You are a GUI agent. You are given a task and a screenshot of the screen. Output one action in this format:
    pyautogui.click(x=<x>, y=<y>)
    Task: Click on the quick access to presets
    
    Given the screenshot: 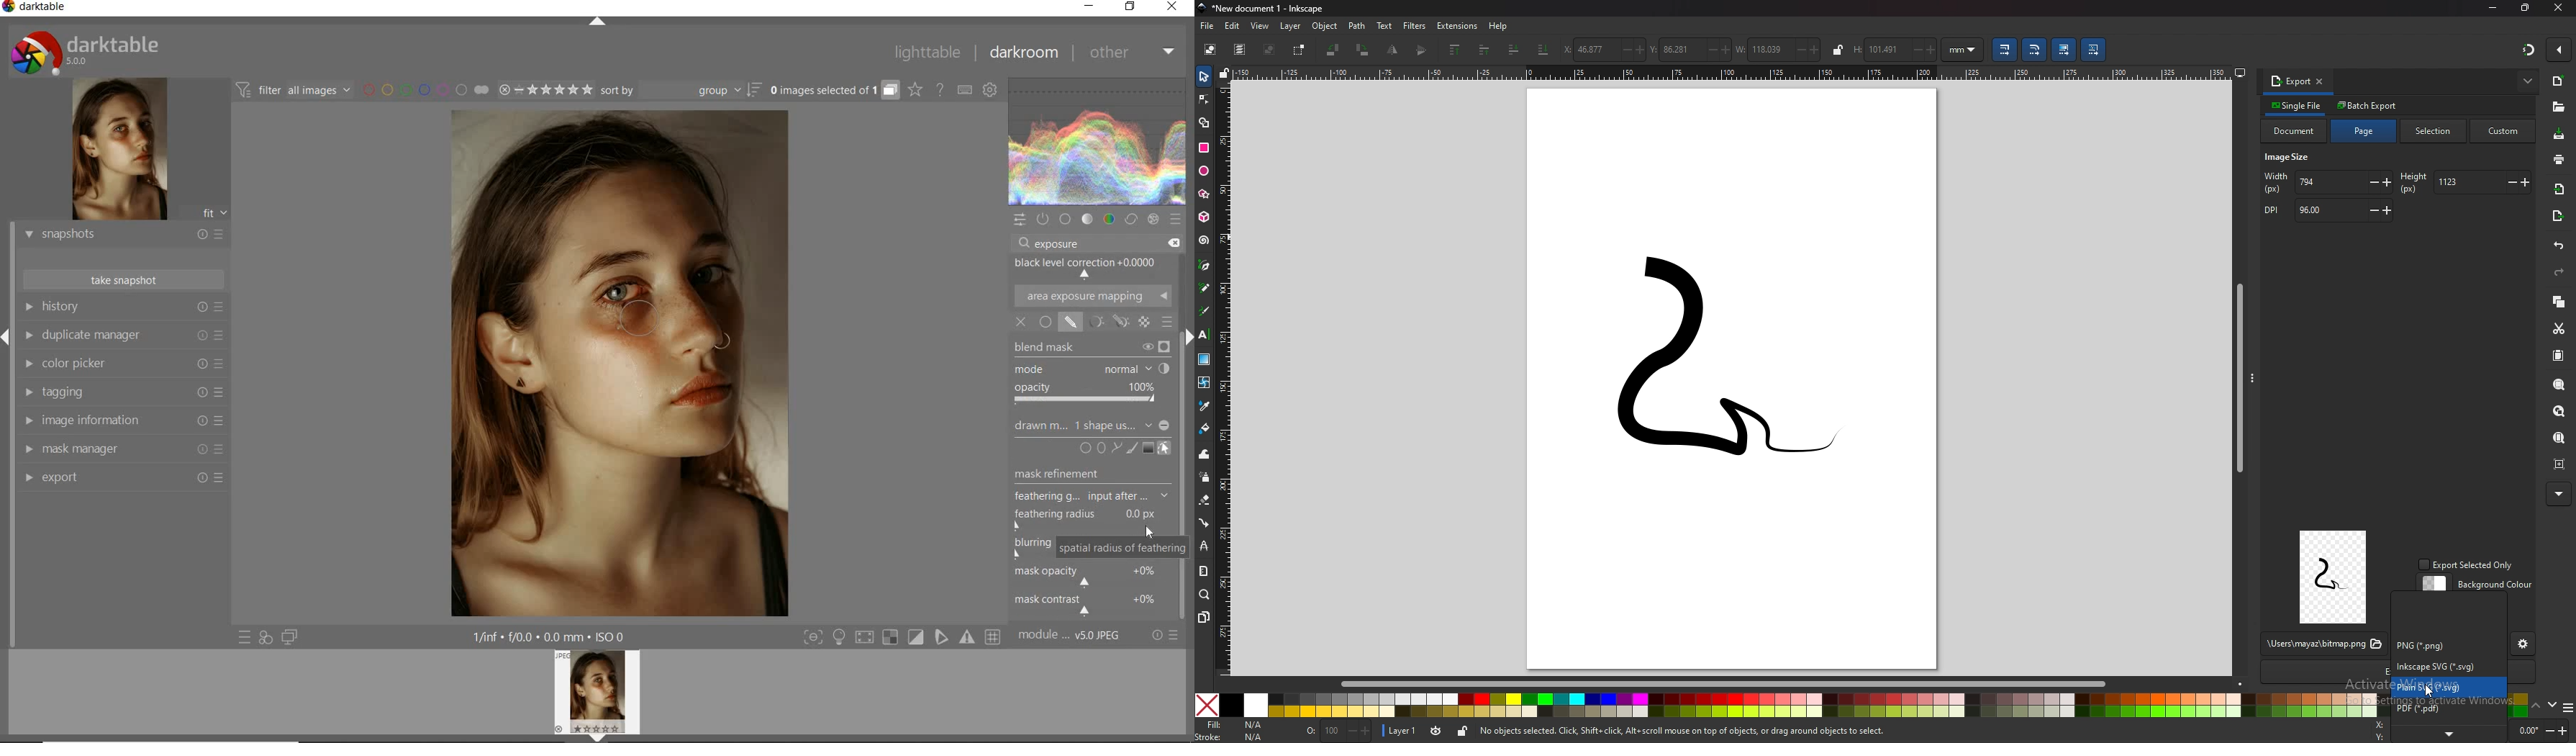 What is the action you would take?
    pyautogui.click(x=245, y=637)
    